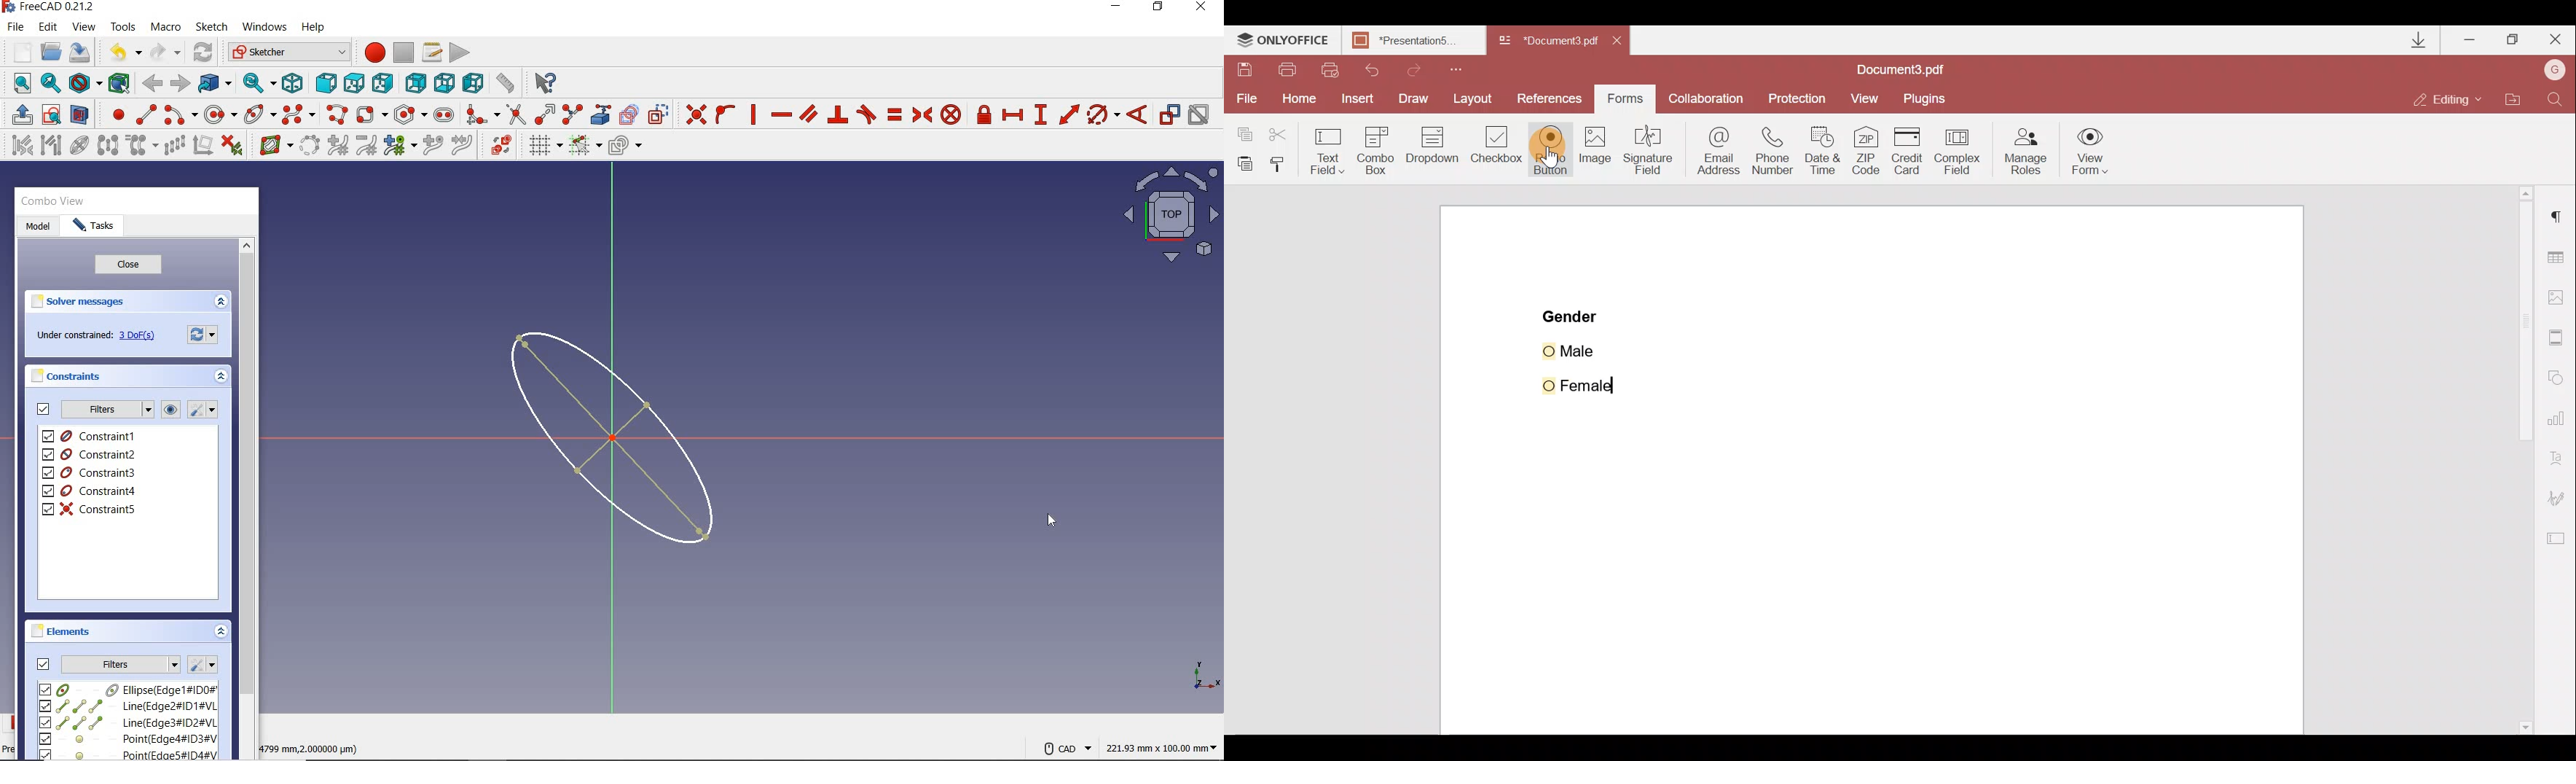  What do you see at coordinates (220, 303) in the screenshot?
I see `collapse` at bounding box center [220, 303].